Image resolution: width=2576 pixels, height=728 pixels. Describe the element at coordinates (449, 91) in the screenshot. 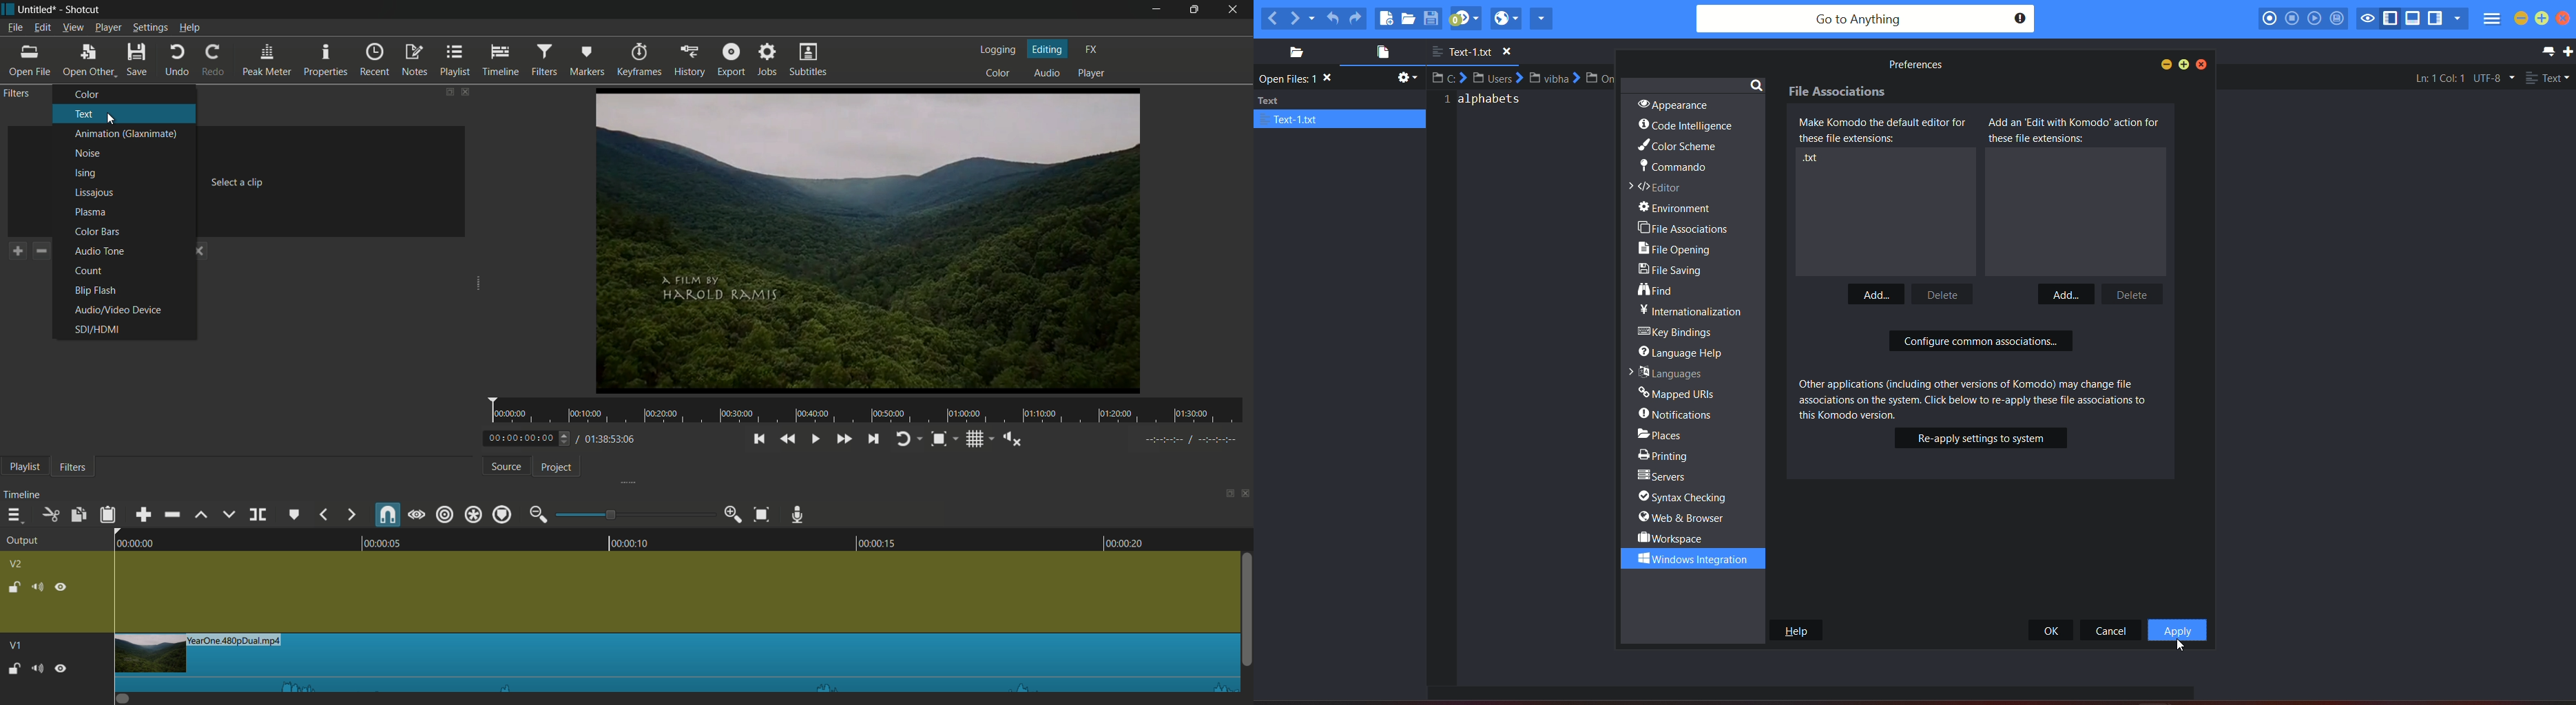

I see `change layout` at that location.